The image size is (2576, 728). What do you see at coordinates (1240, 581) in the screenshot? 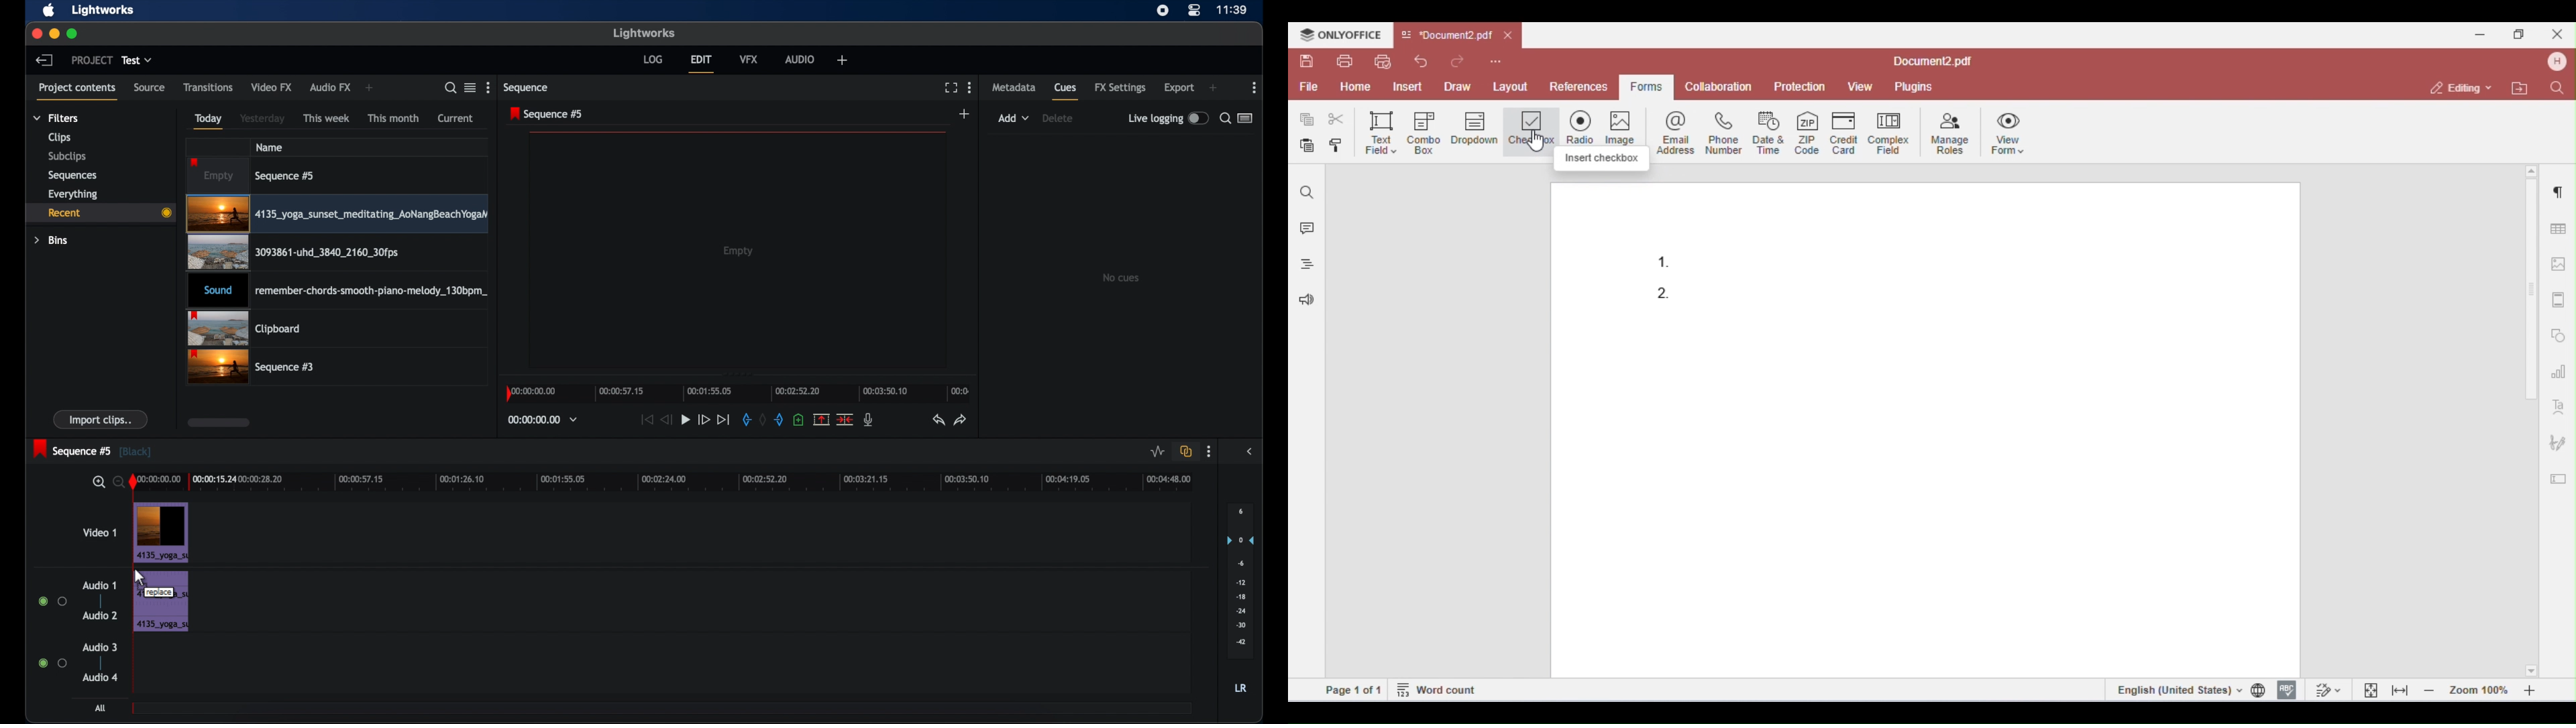
I see `set audio output levels` at bounding box center [1240, 581].